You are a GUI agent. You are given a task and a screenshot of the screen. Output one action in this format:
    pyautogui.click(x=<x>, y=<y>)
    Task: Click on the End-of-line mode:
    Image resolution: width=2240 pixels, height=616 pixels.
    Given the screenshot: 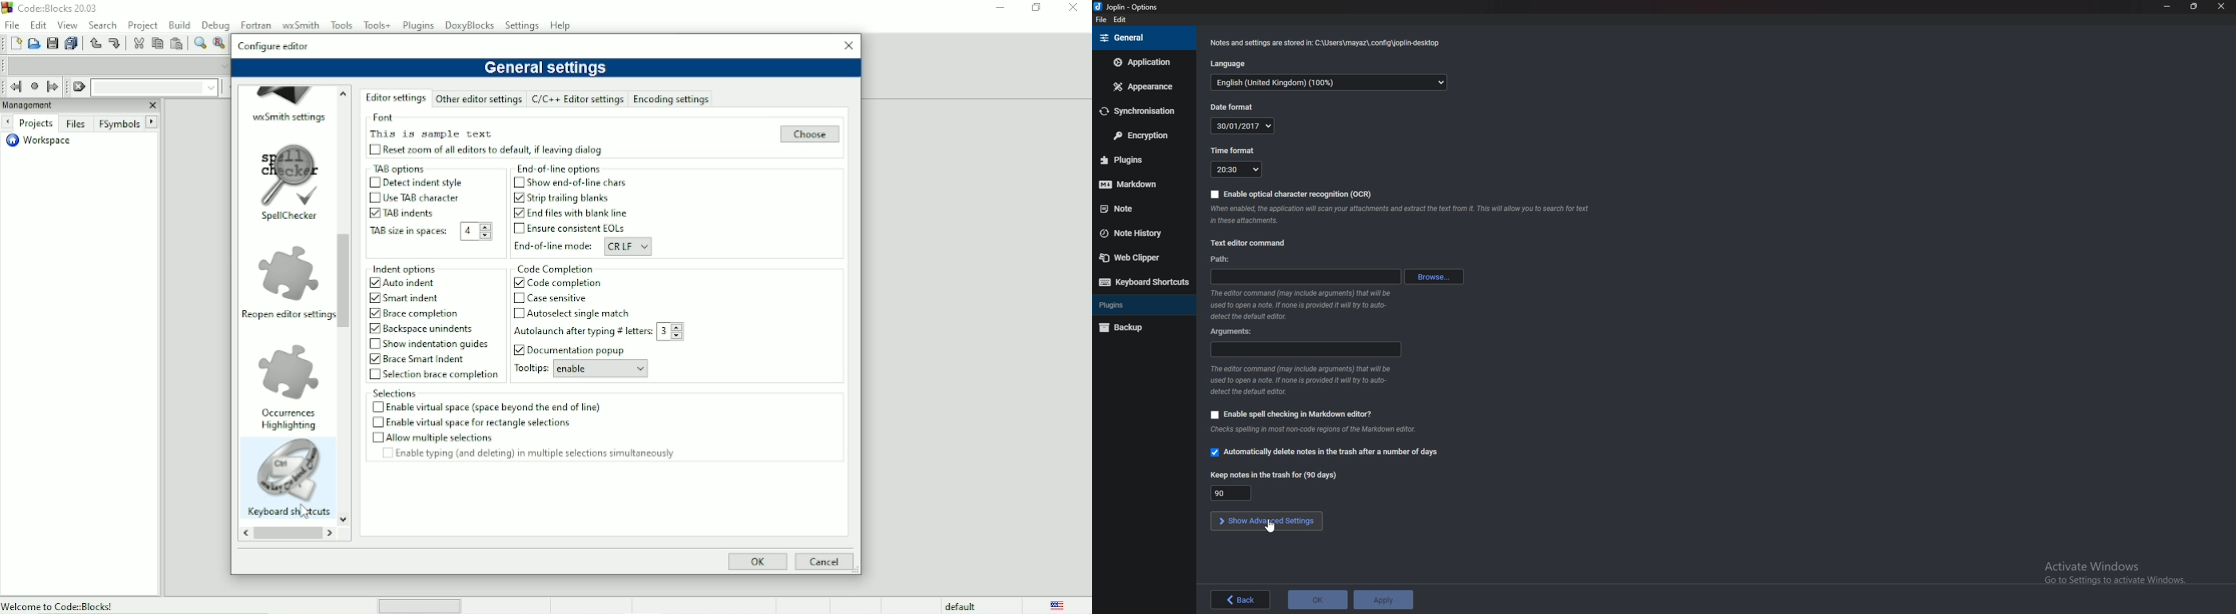 What is the action you would take?
    pyautogui.click(x=550, y=246)
    